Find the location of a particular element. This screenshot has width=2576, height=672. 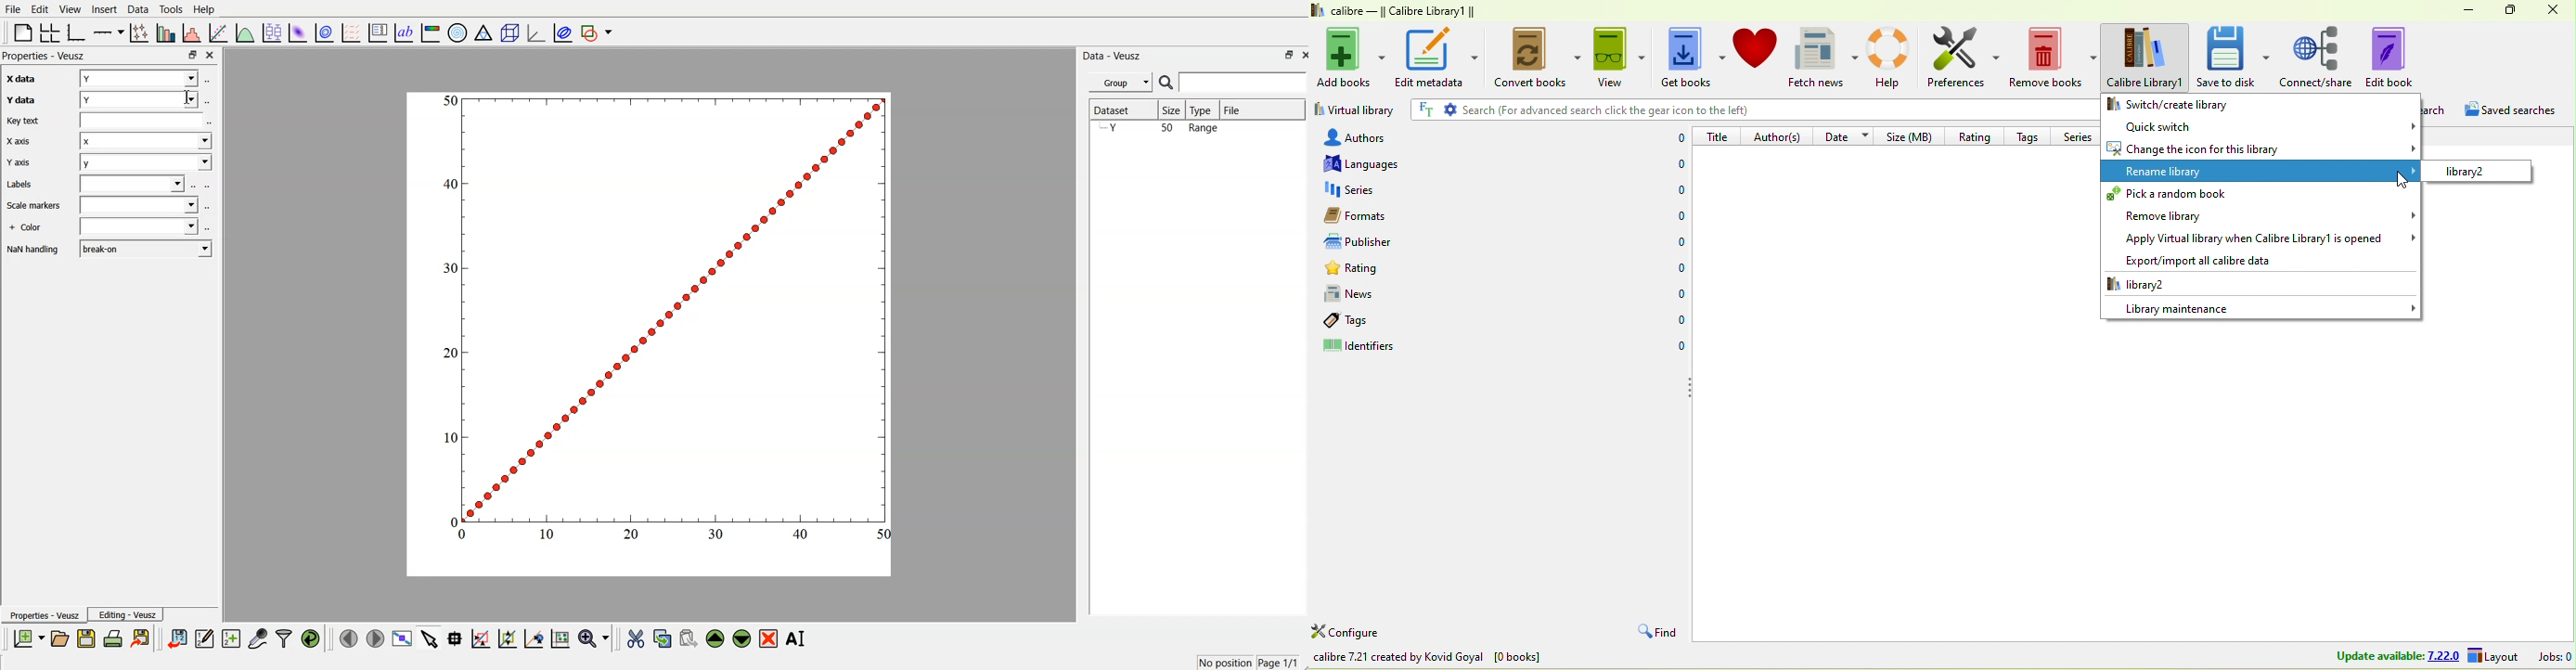

 is located at coordinates (31, 228).